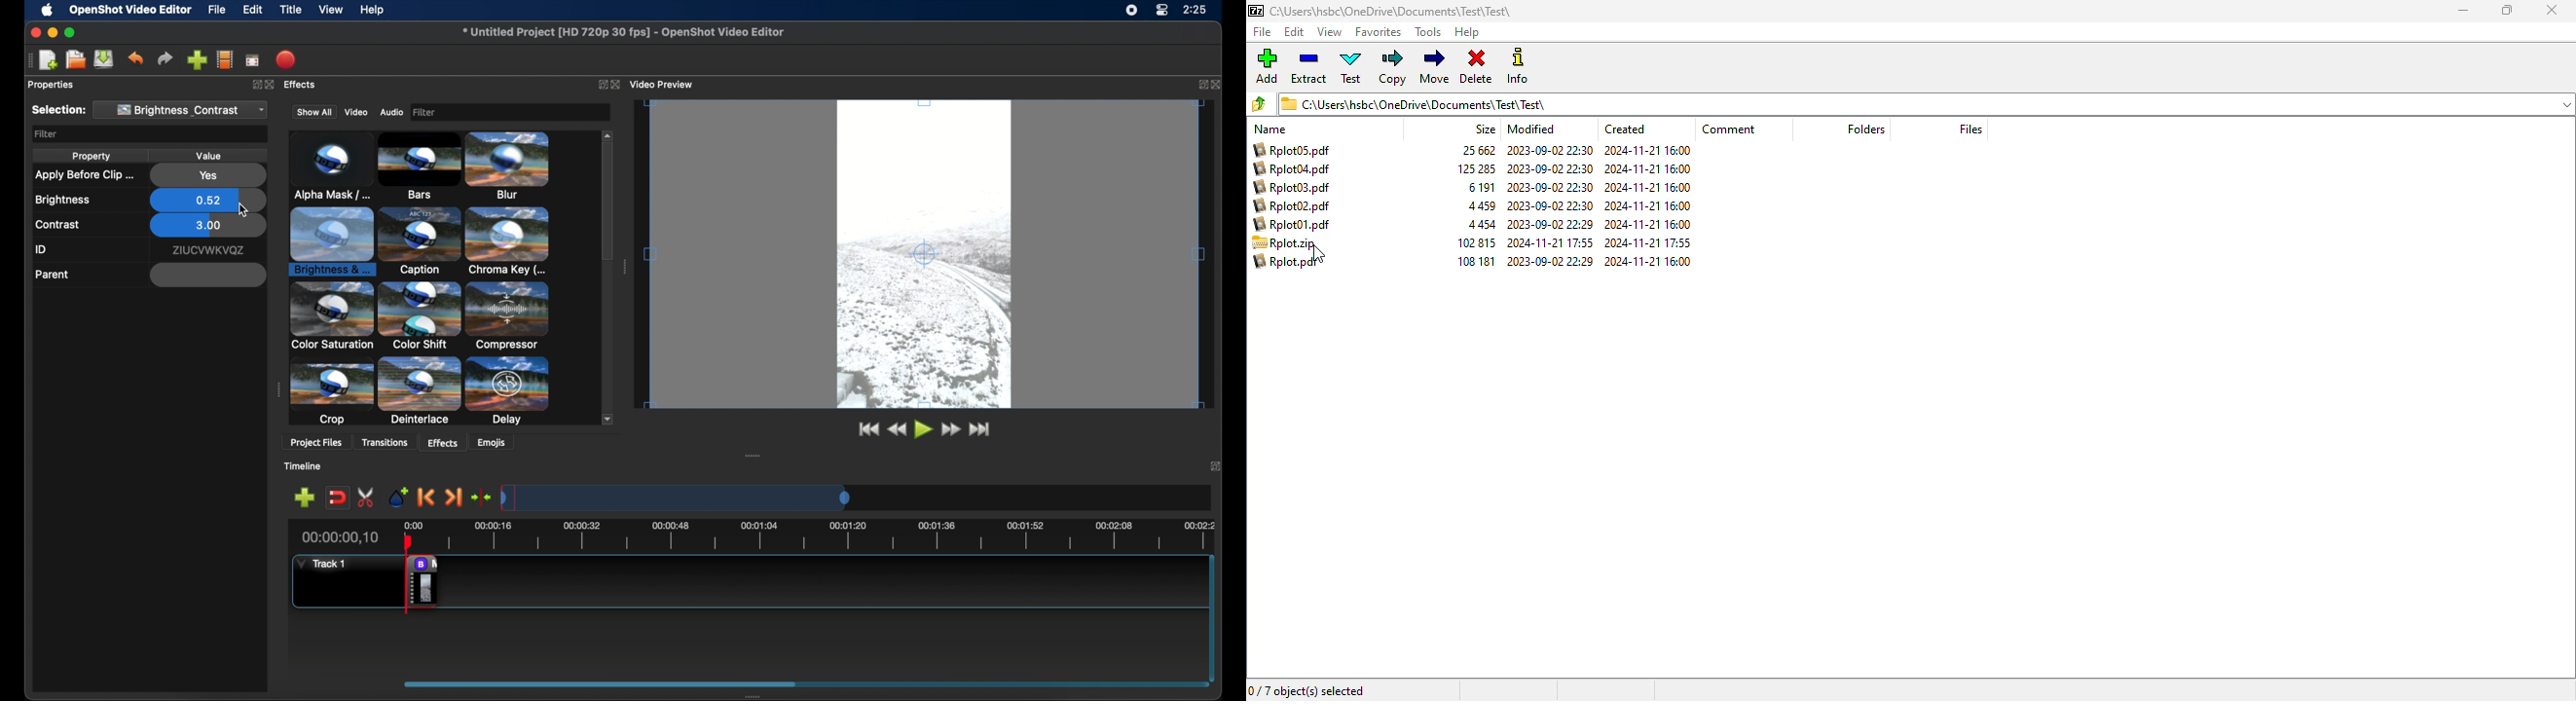 This screenshot has width=2576, height=728. What do you see at coordinates (332, 397) in the screenshot?
I see `echo` at bounding box center [332, 397].